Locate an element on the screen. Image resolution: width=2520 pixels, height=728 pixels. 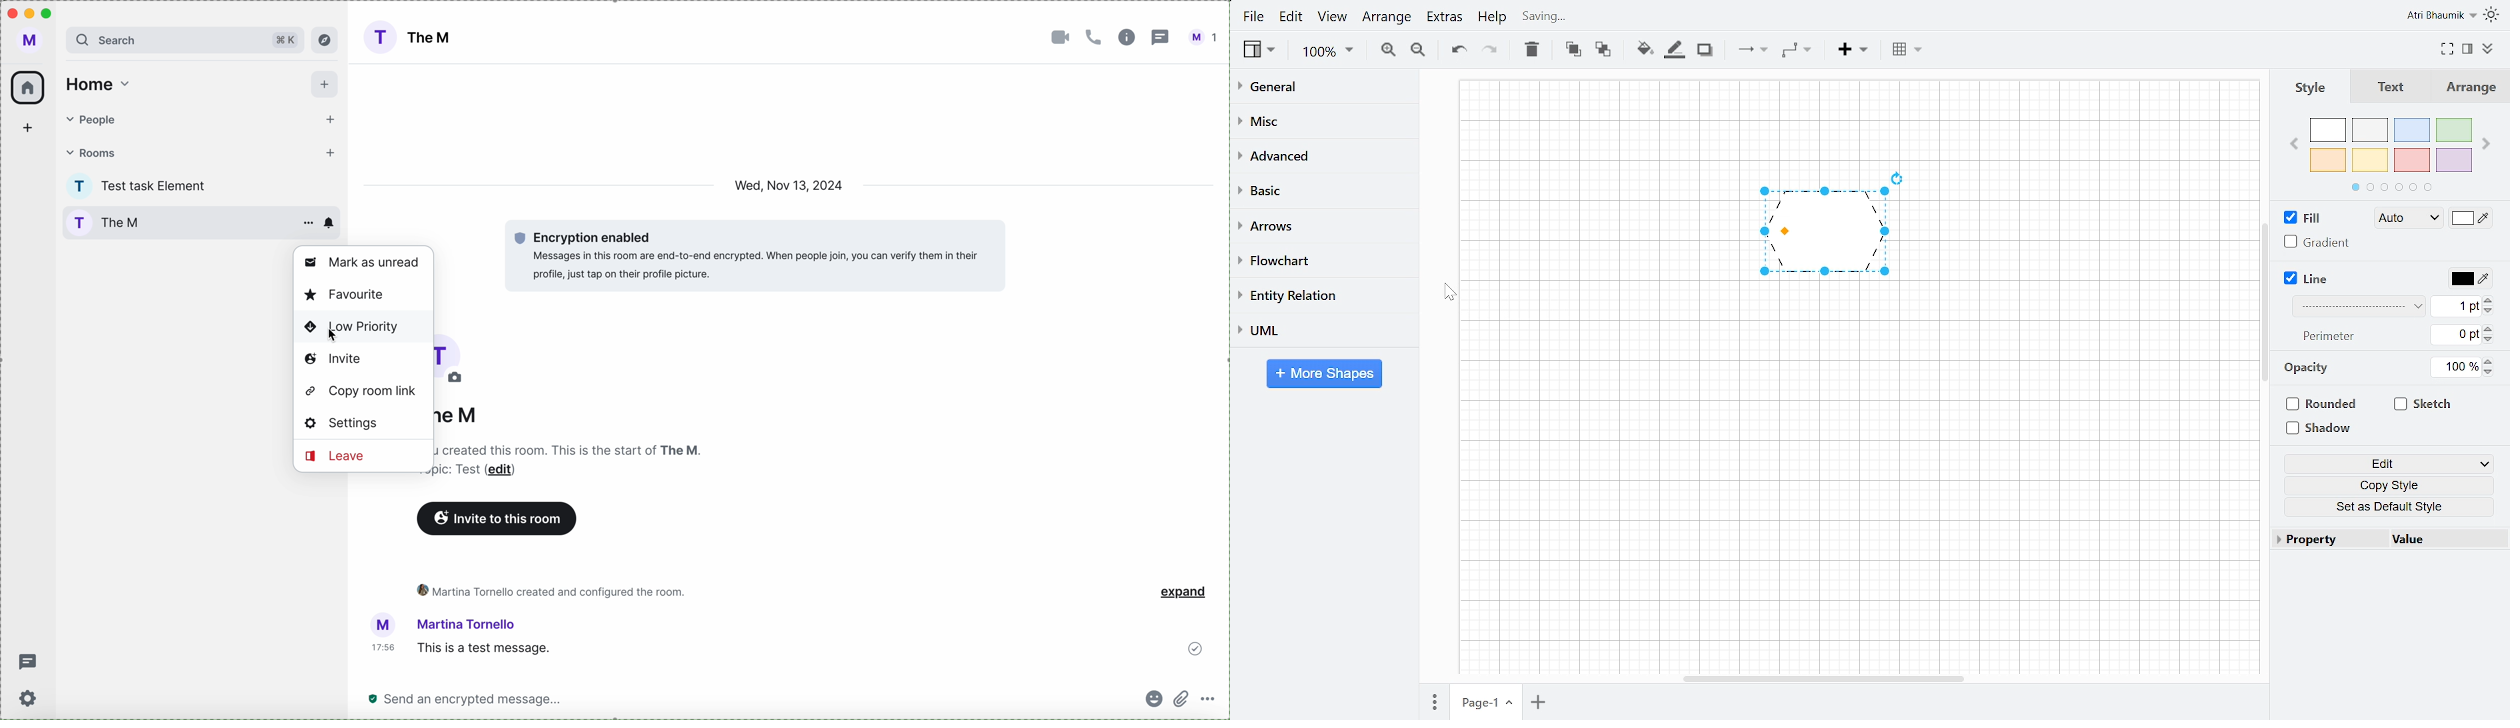
Insert is located at coordinates (1852, 51).